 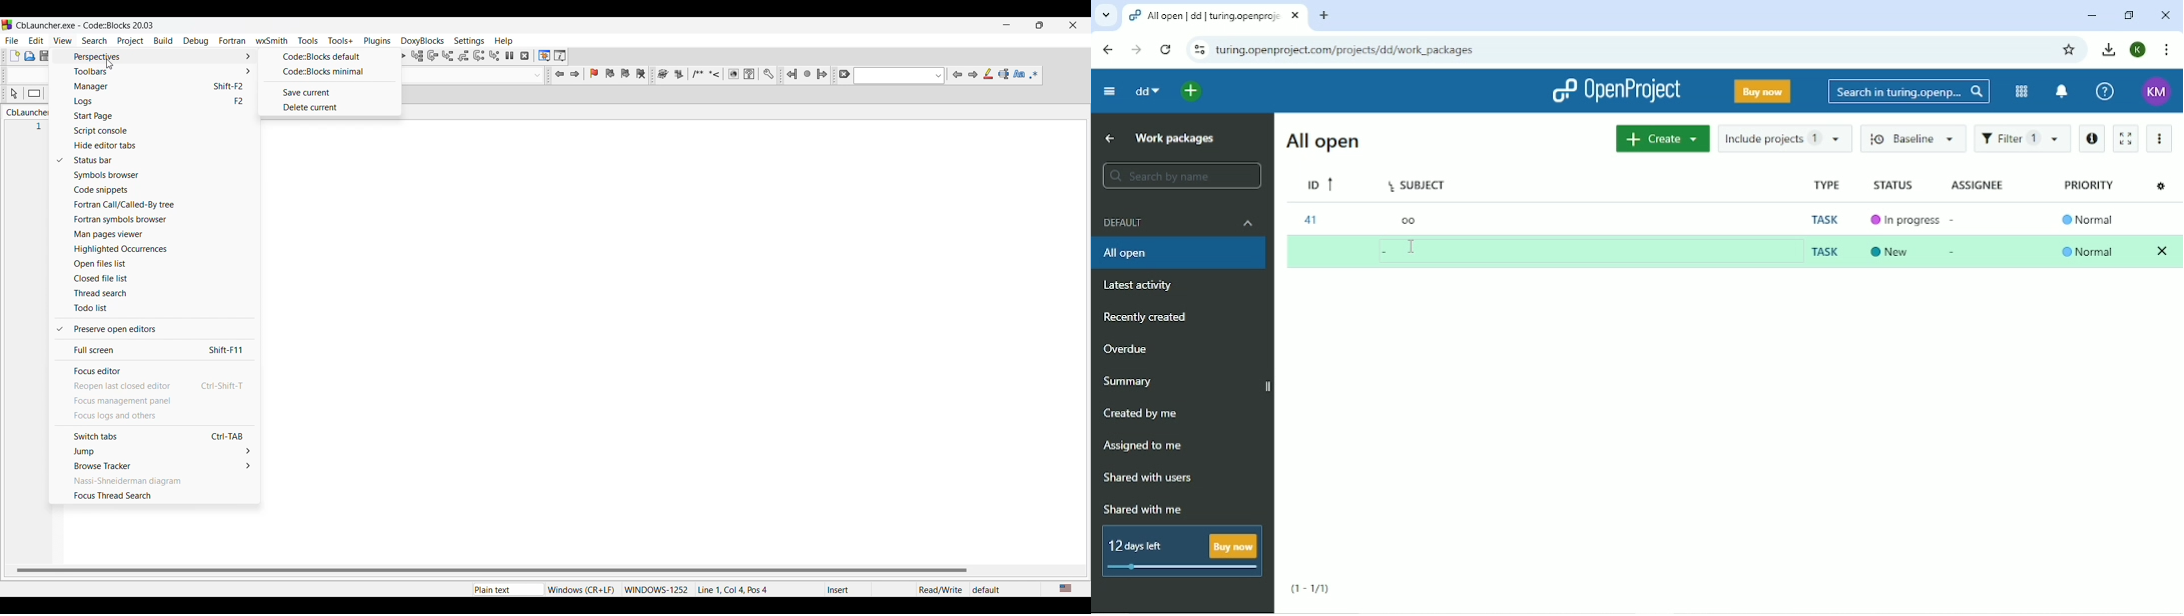 I want to click on Symbols browser, so click(x=163, y=176).